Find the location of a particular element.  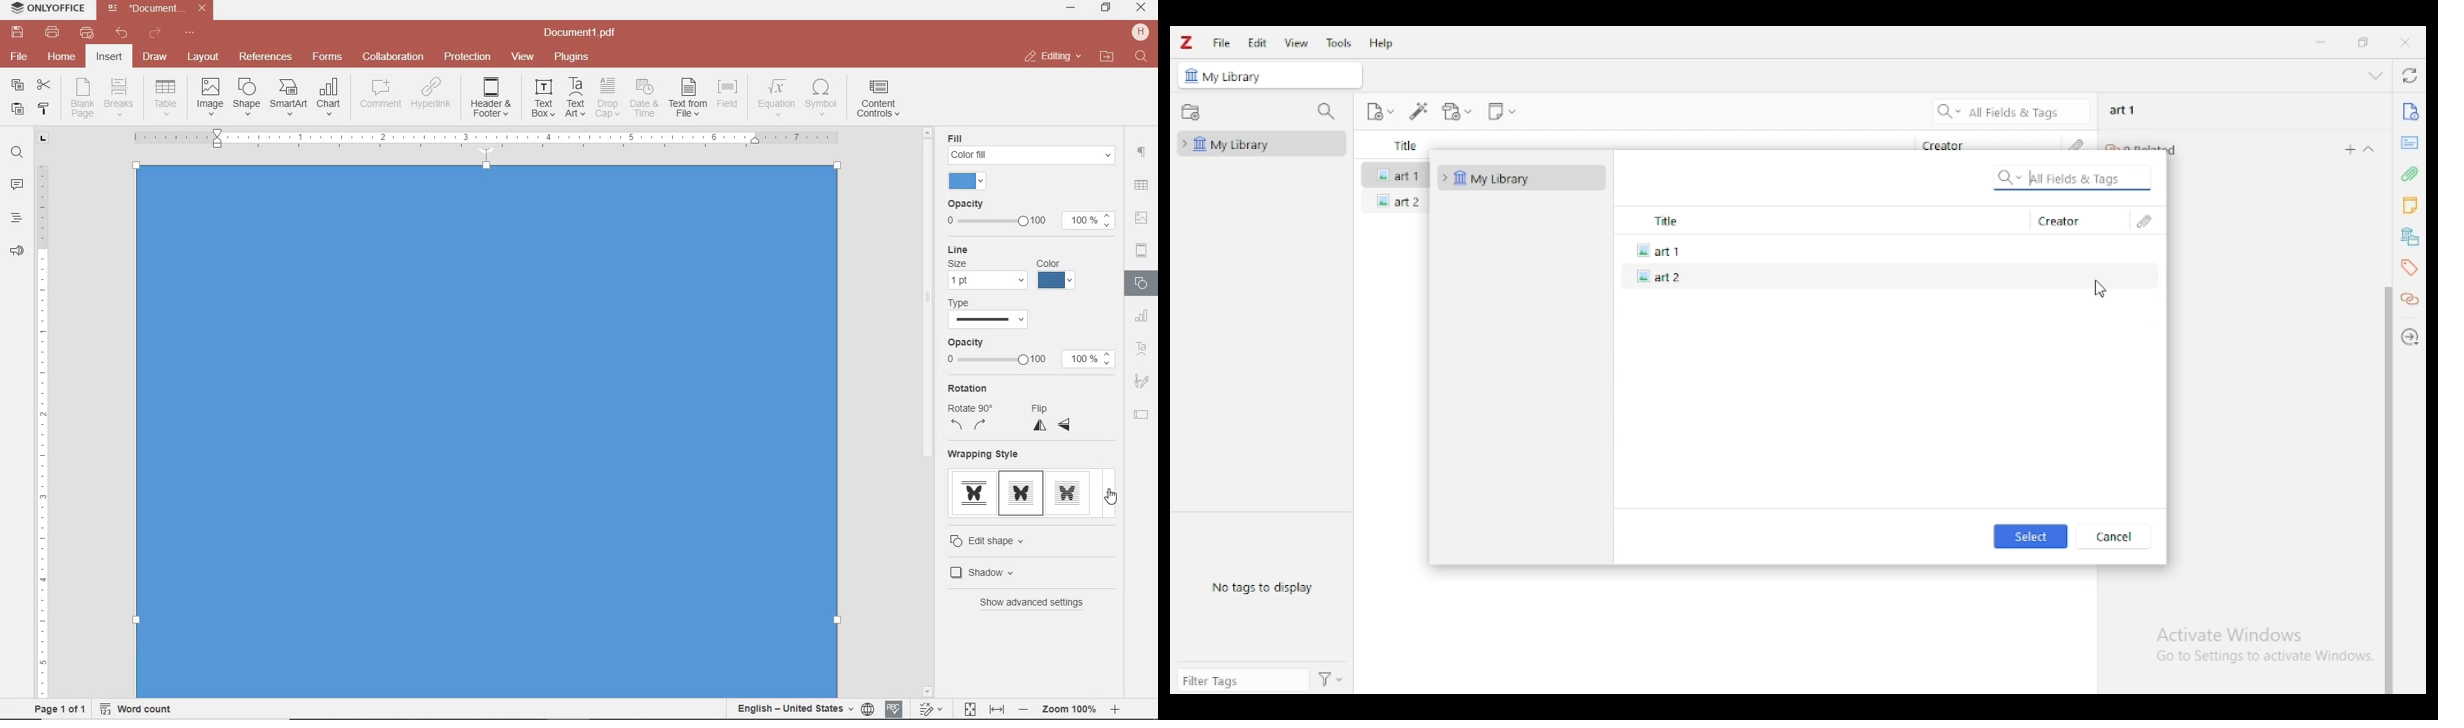

INSERT IMAGES is located at coordinates (210, 96).